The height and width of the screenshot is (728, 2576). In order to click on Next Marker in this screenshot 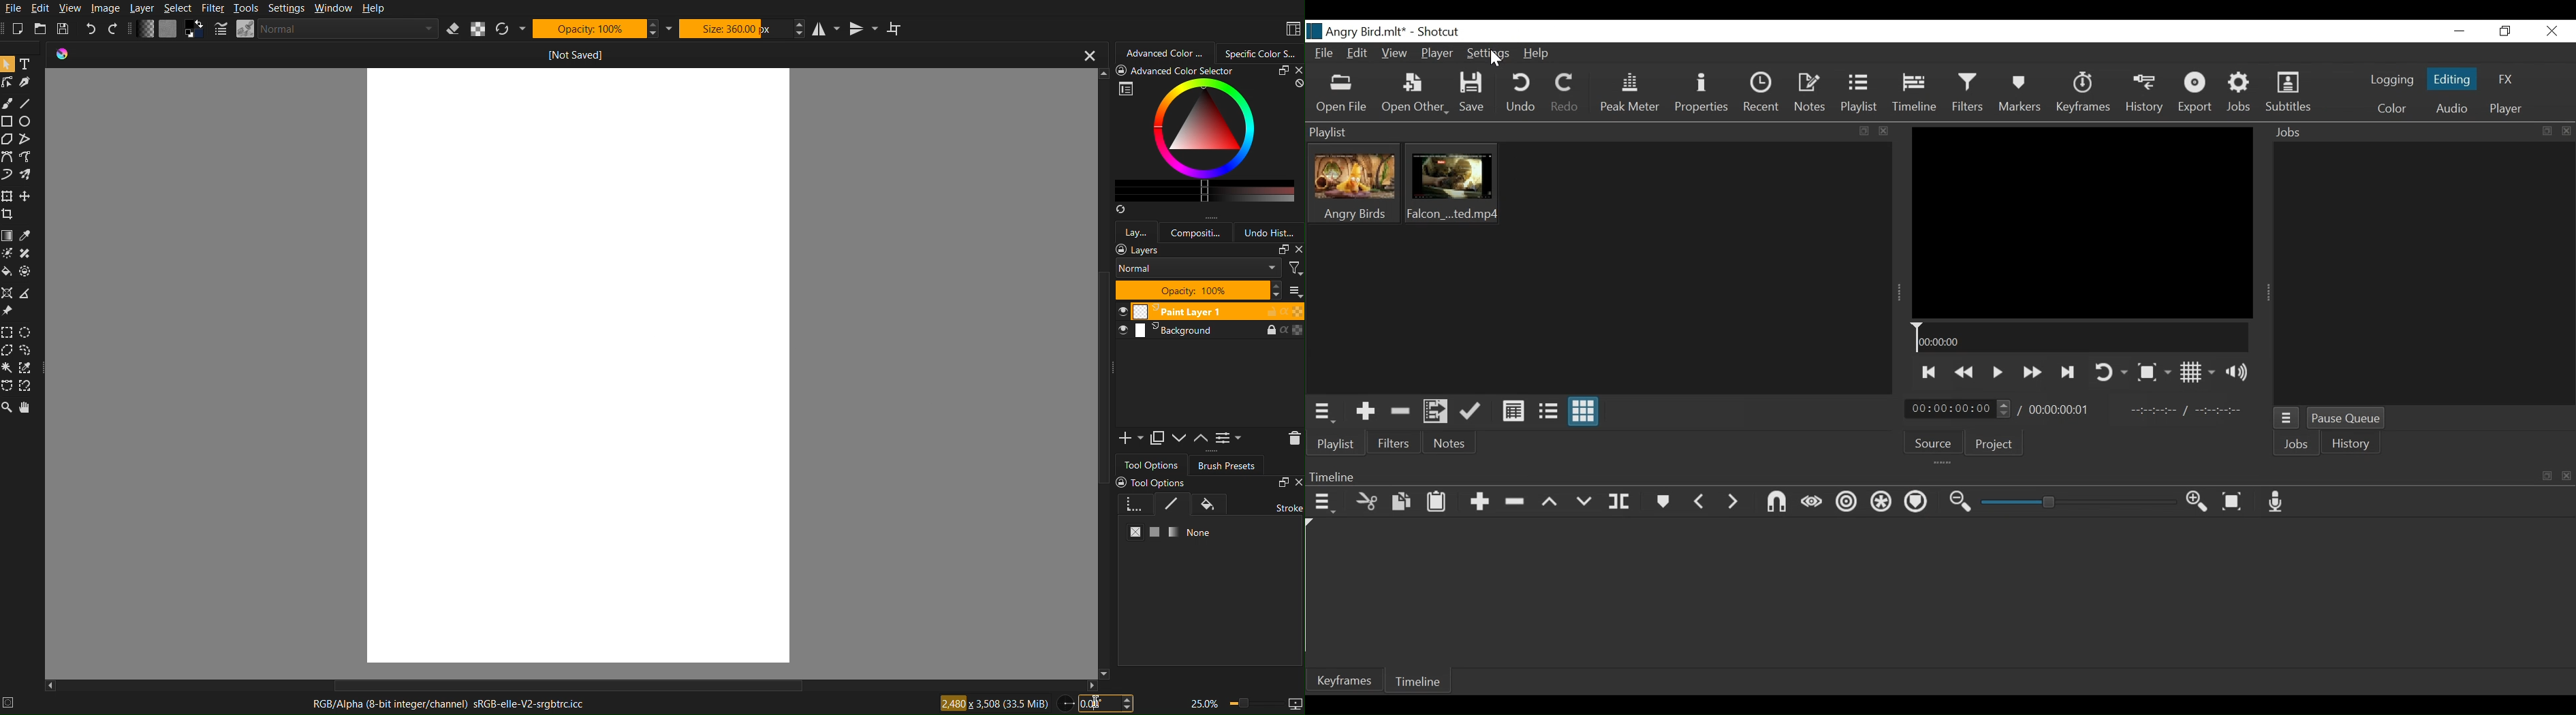, I will do `click(1735, 502)`.